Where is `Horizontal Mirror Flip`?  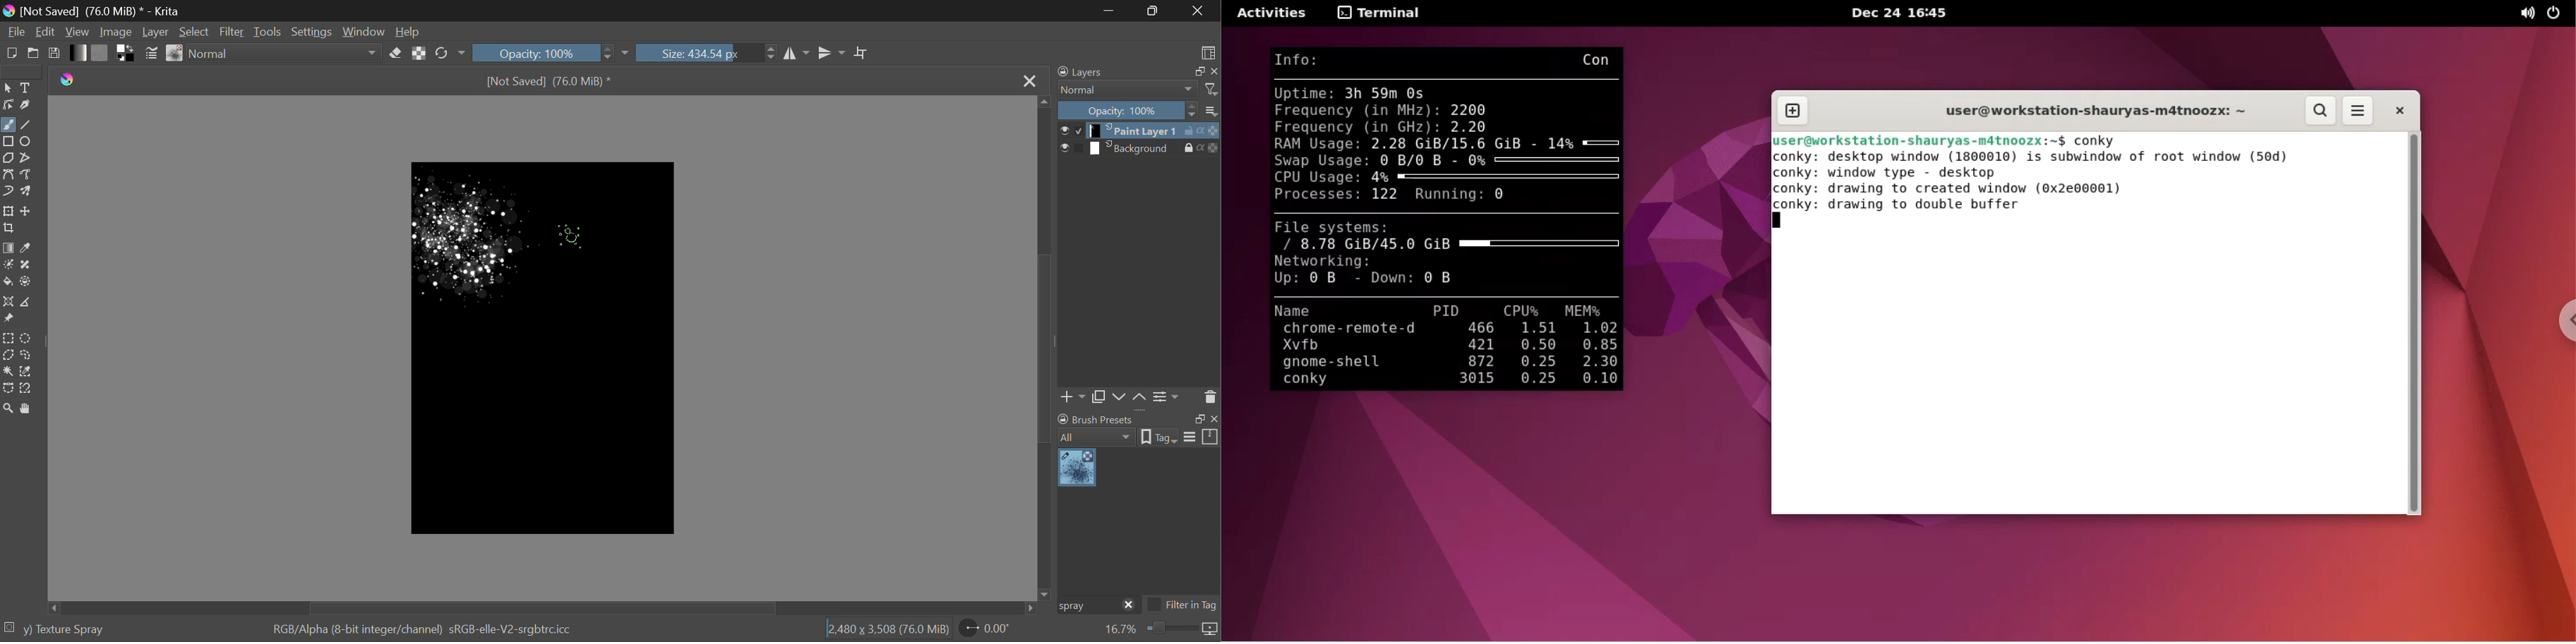 Horizontal Mirror Flip is located at coordinates (832, 53).